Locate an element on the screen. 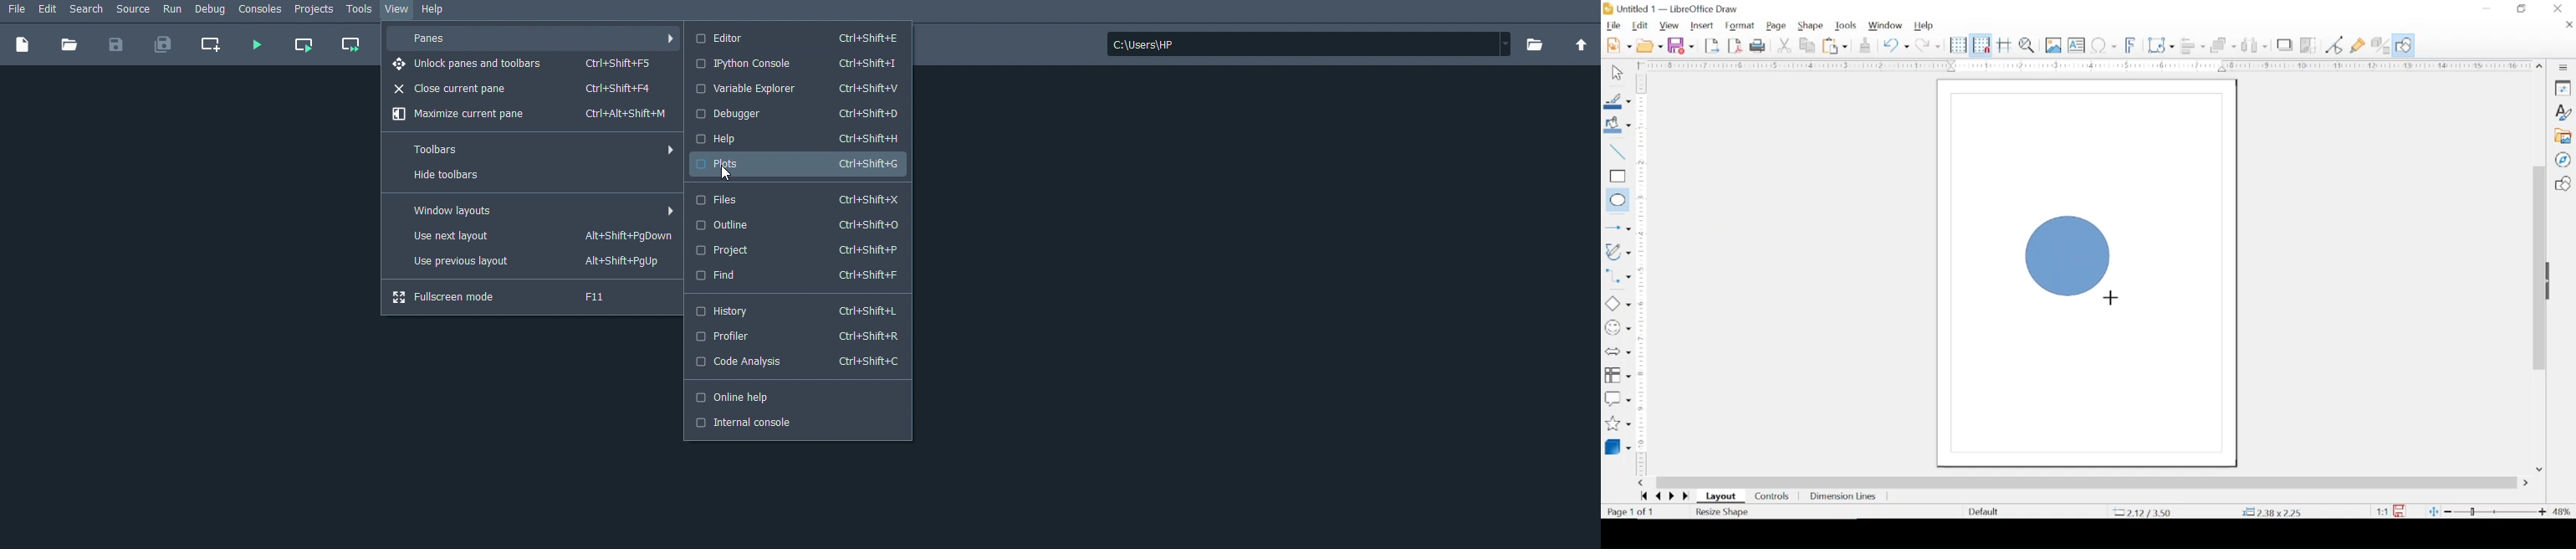 This screenshot has height=560, width=2576. clone formatting is located at coordinates (1864, 45).